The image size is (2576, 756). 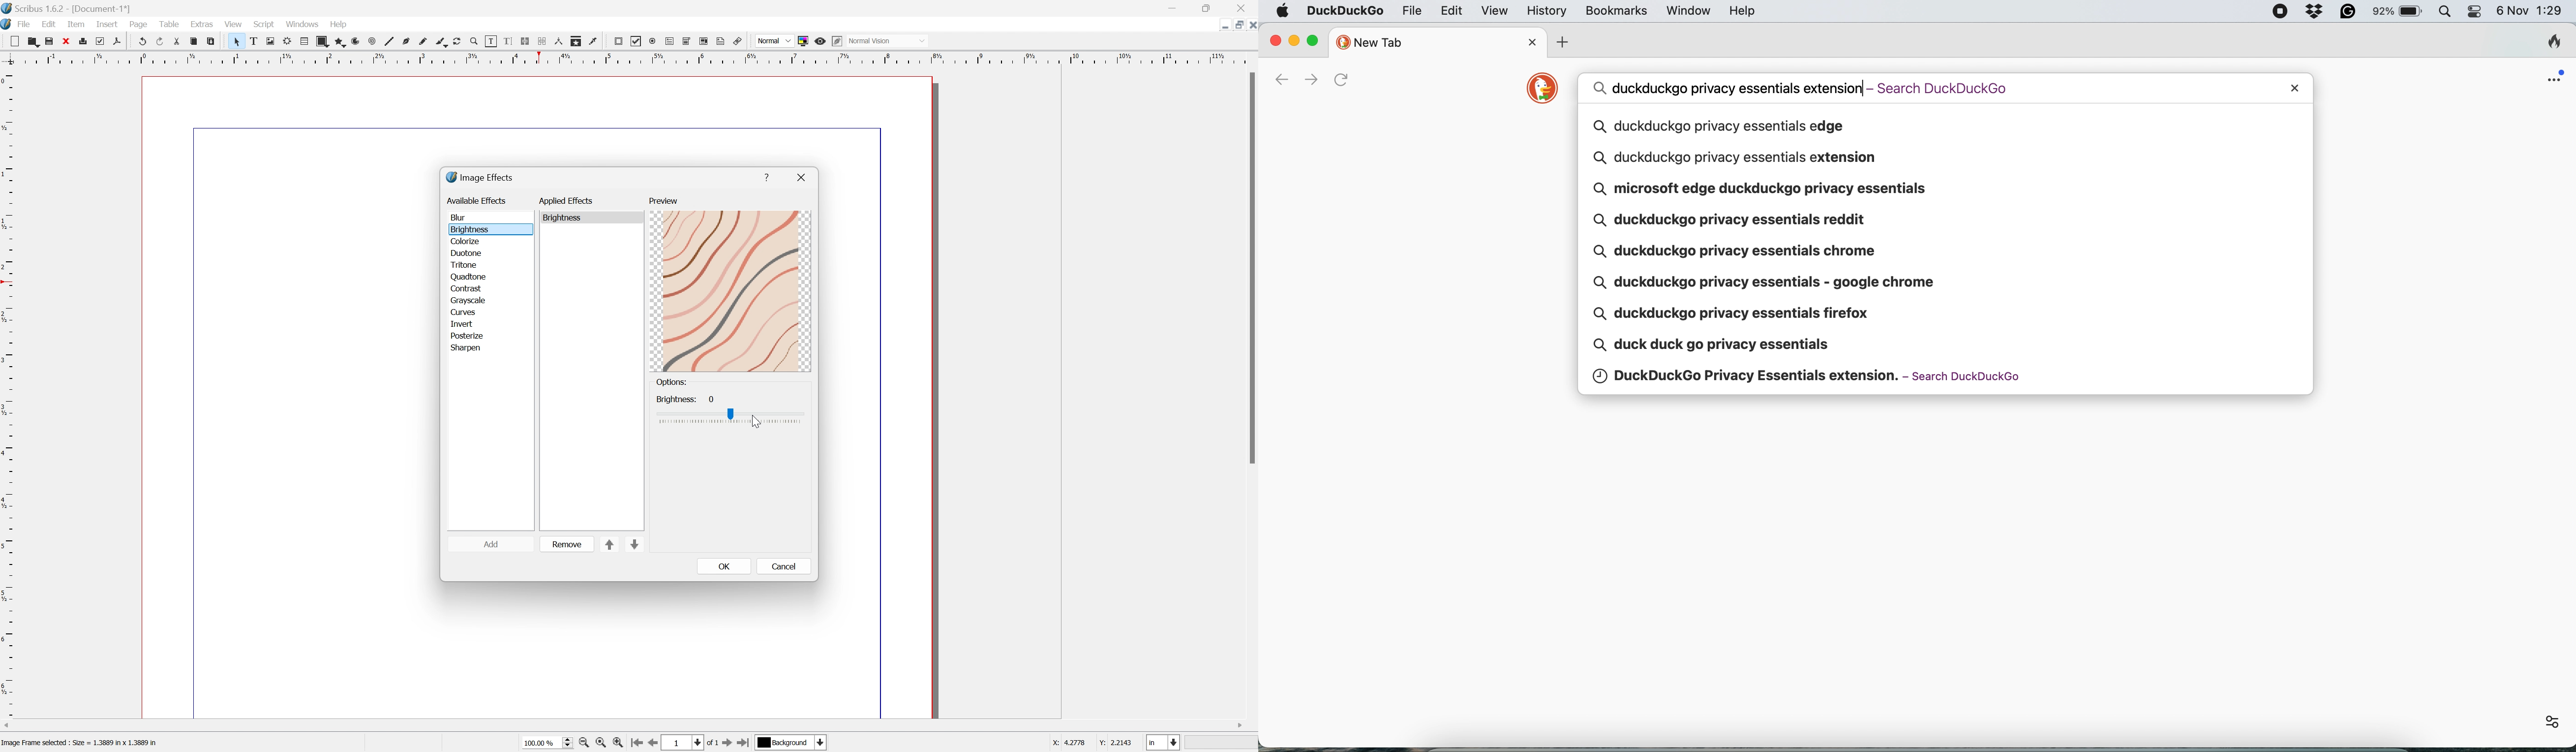 I want to click on search query, so click(x=1816, y=88).